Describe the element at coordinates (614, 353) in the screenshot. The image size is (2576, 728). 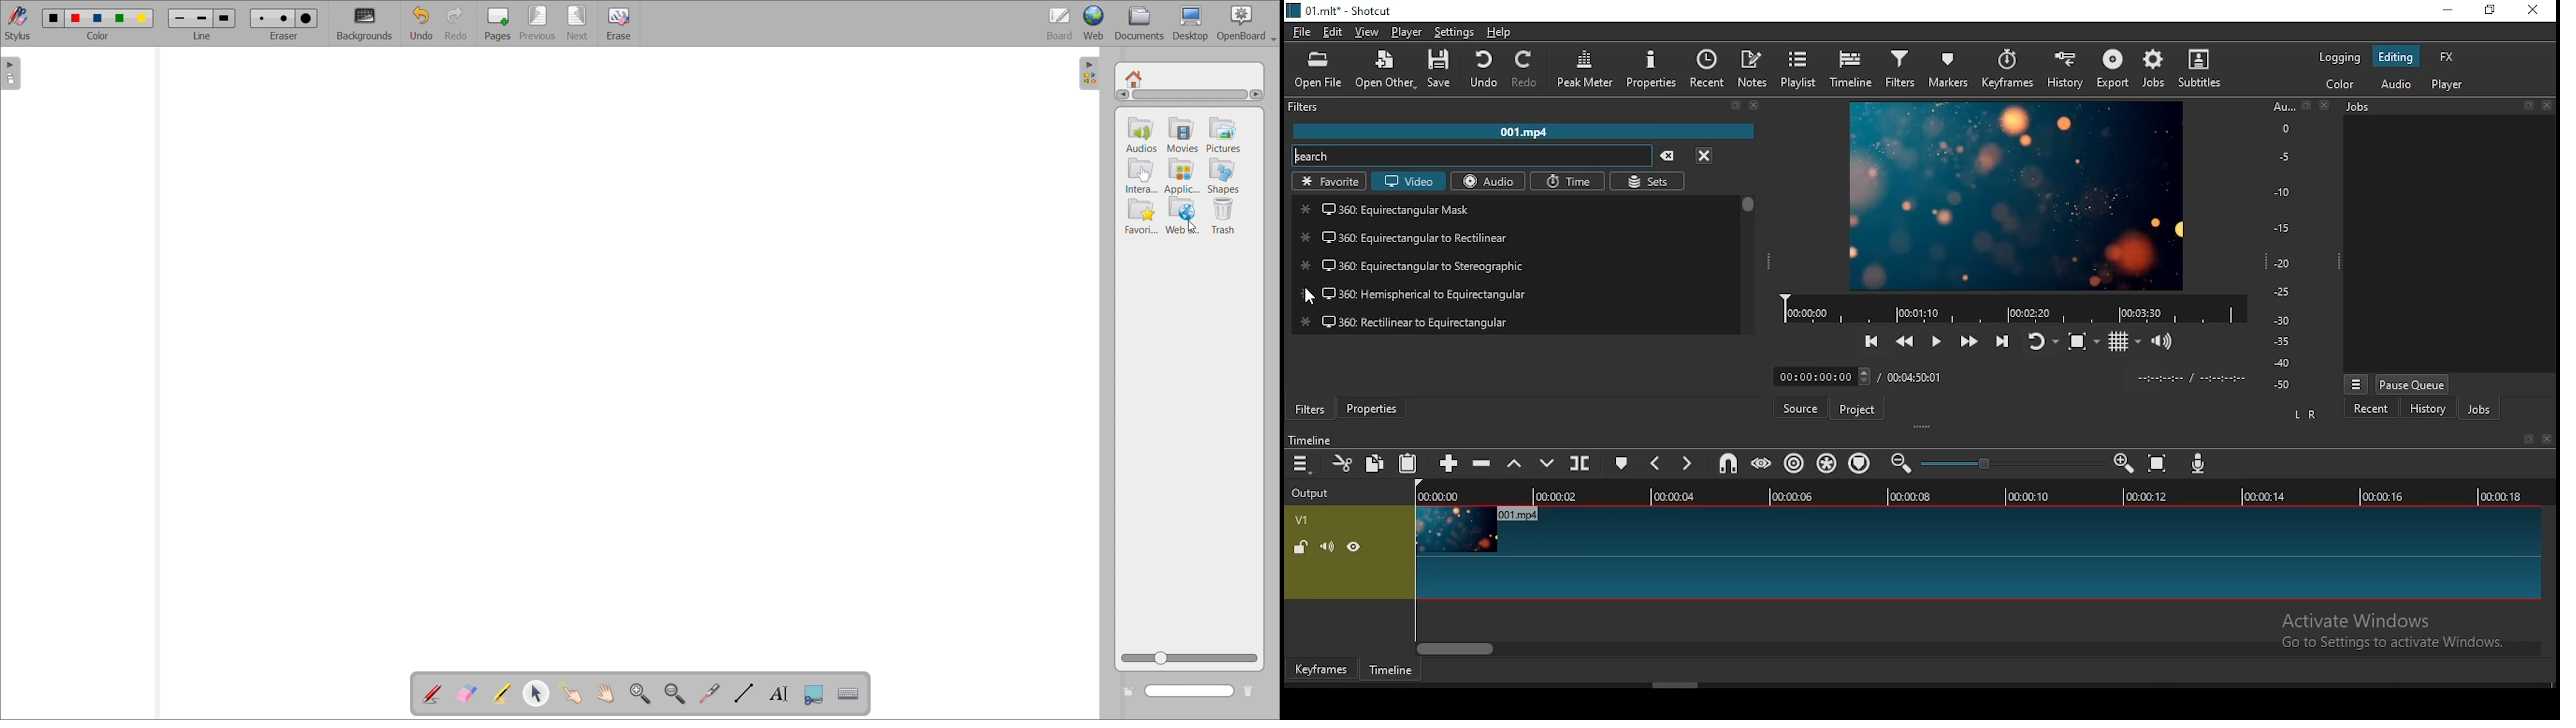
I see `board space` at that location.